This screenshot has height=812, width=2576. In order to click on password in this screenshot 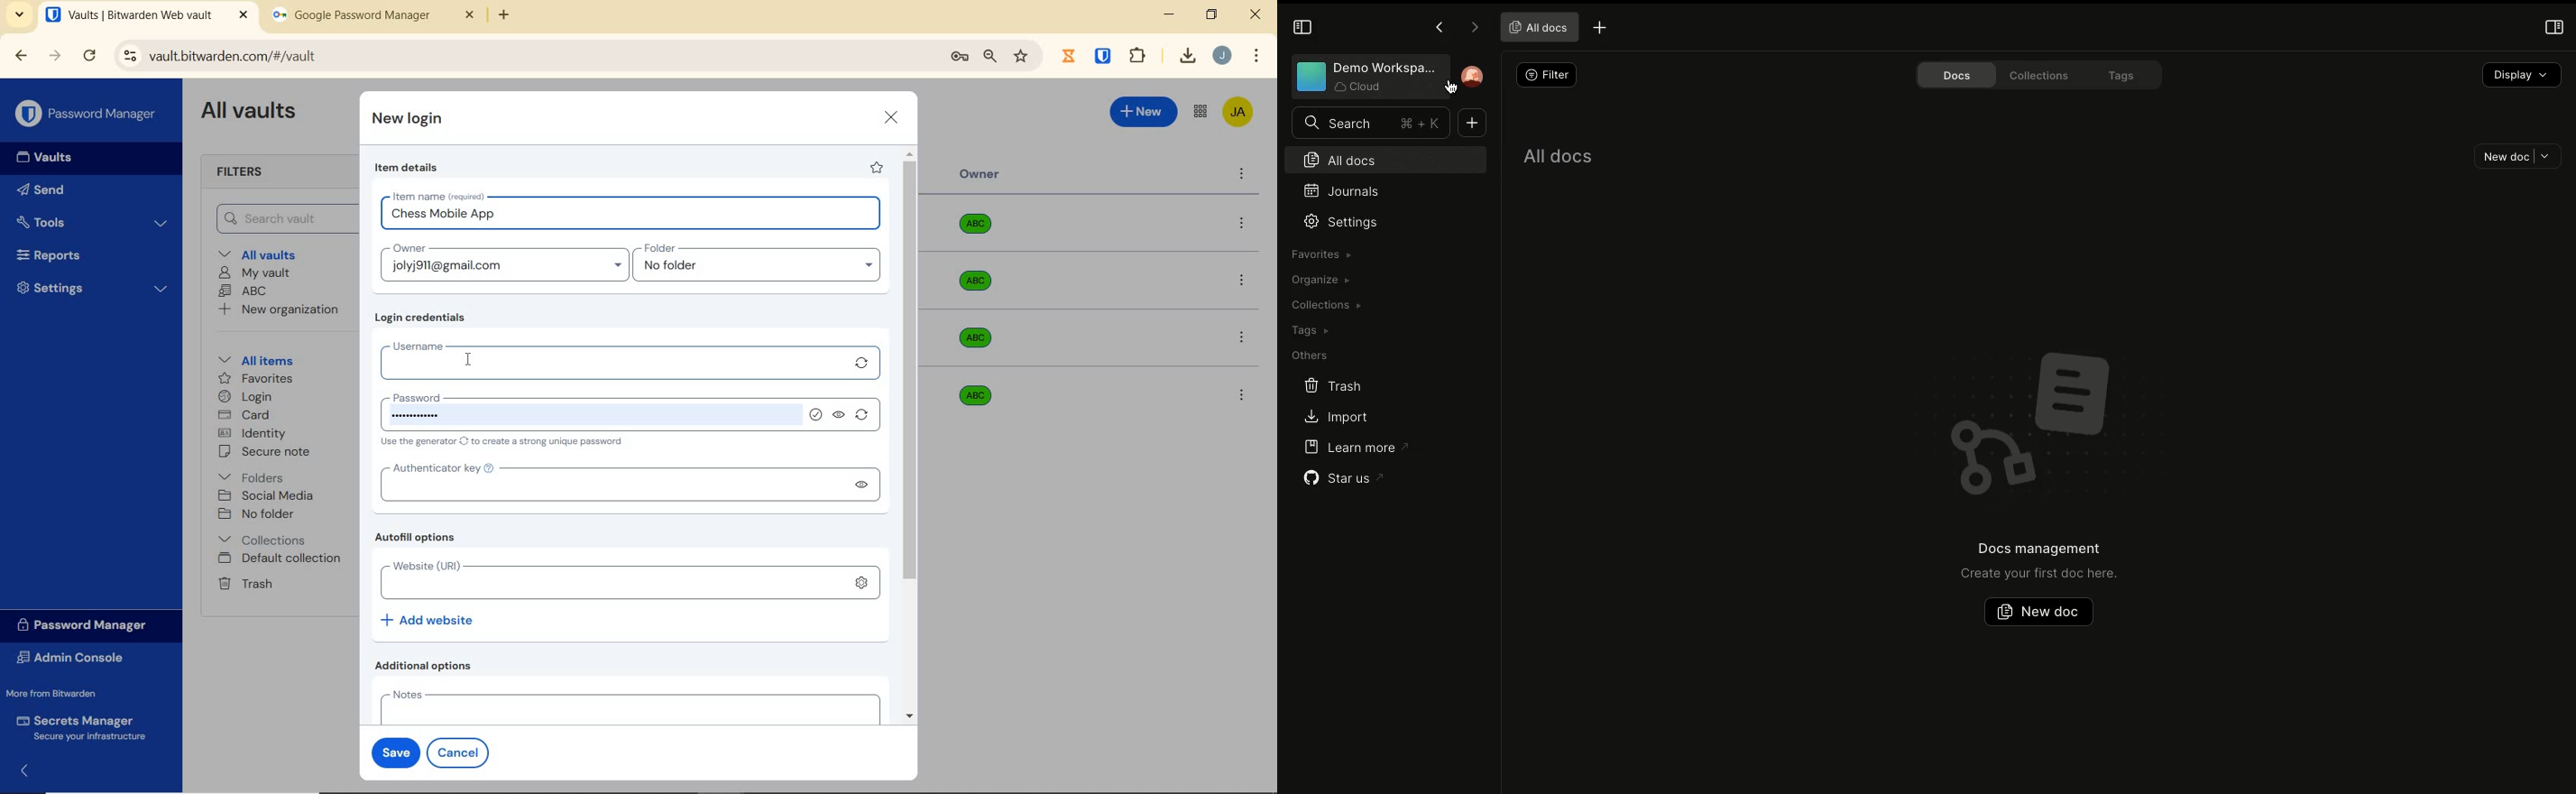, I will do `click(590, 411)`.